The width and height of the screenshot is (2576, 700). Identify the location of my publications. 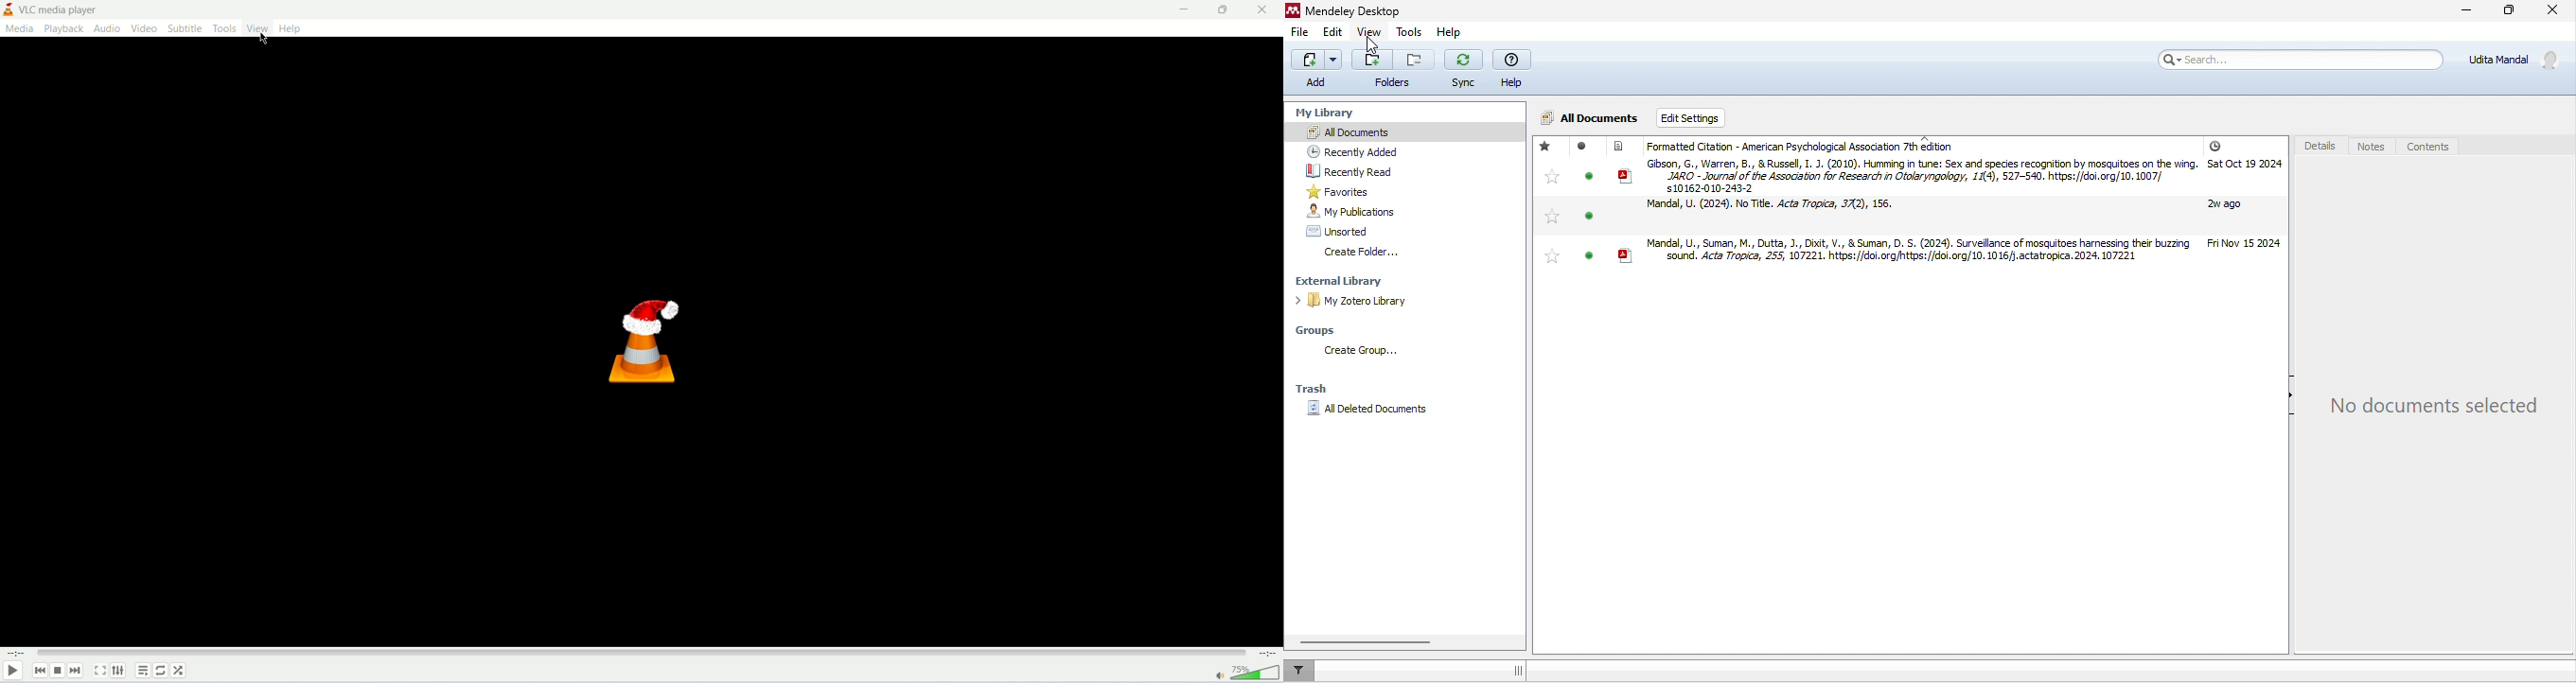
(1359, 210).